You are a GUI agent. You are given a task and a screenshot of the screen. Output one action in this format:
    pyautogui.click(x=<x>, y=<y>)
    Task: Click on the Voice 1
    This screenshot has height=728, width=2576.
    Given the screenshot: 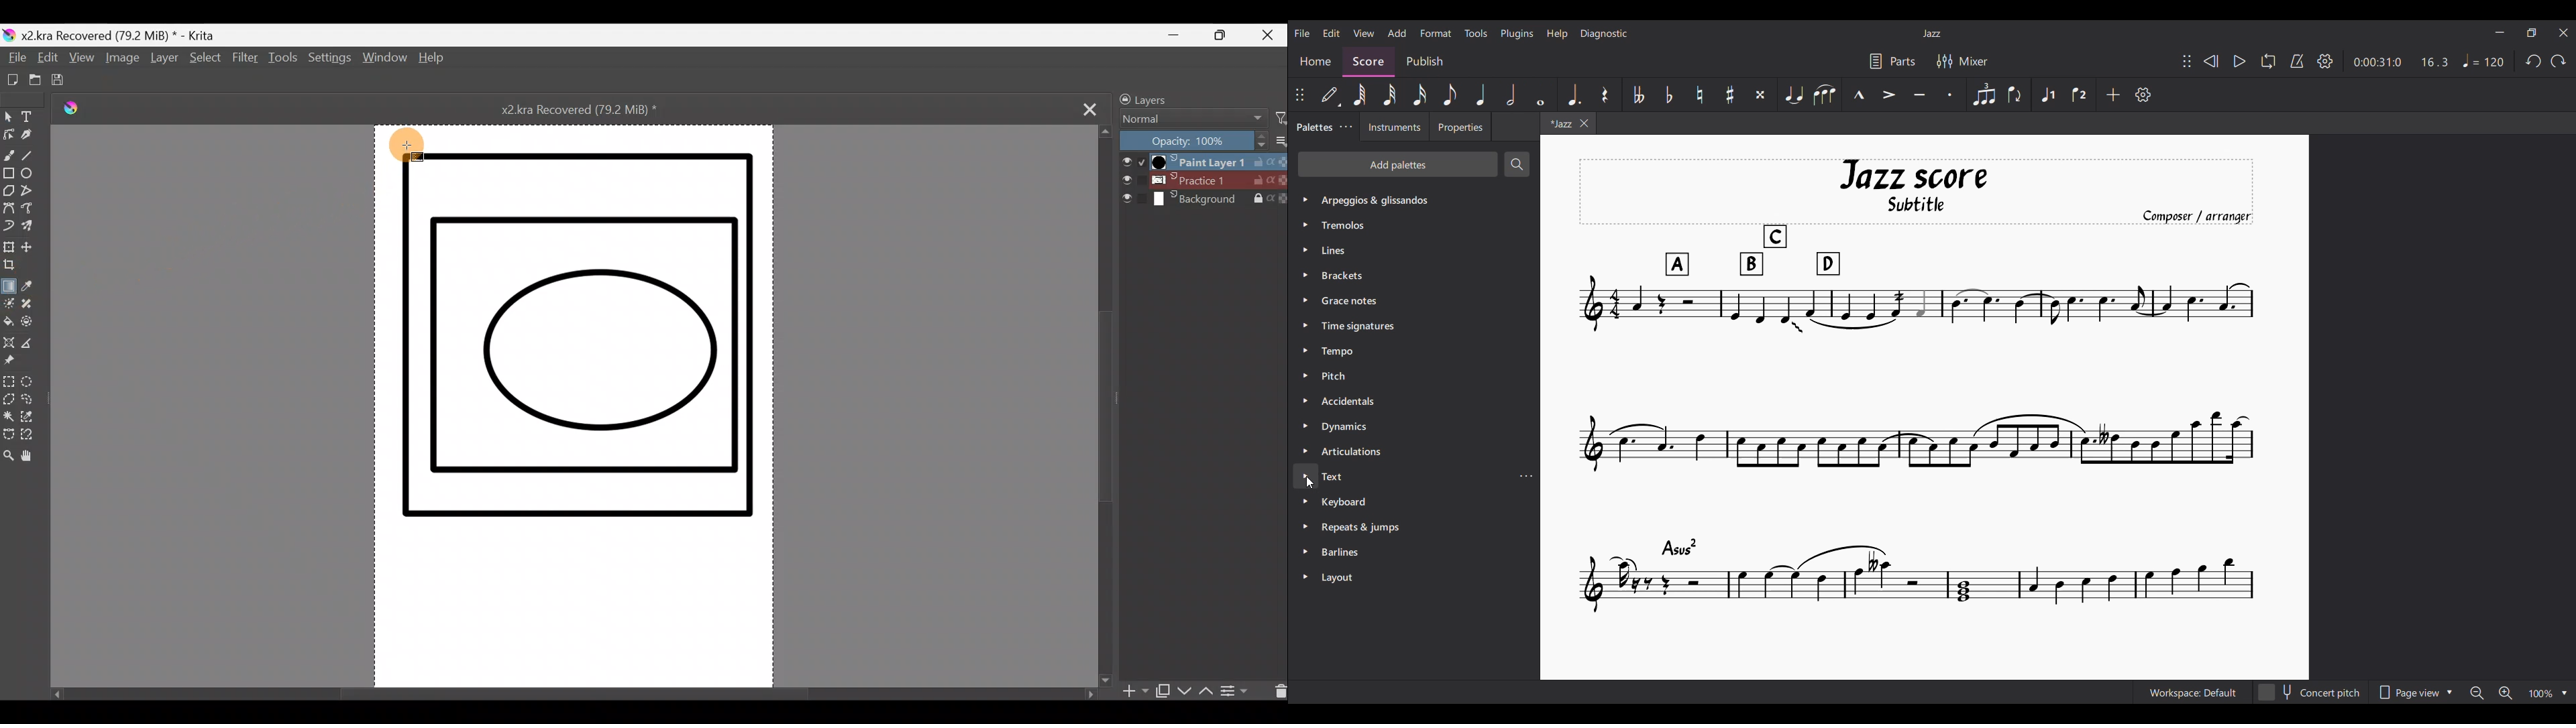 What is the action you would take?
    pyautogui.click(x=2047, y=95)
    